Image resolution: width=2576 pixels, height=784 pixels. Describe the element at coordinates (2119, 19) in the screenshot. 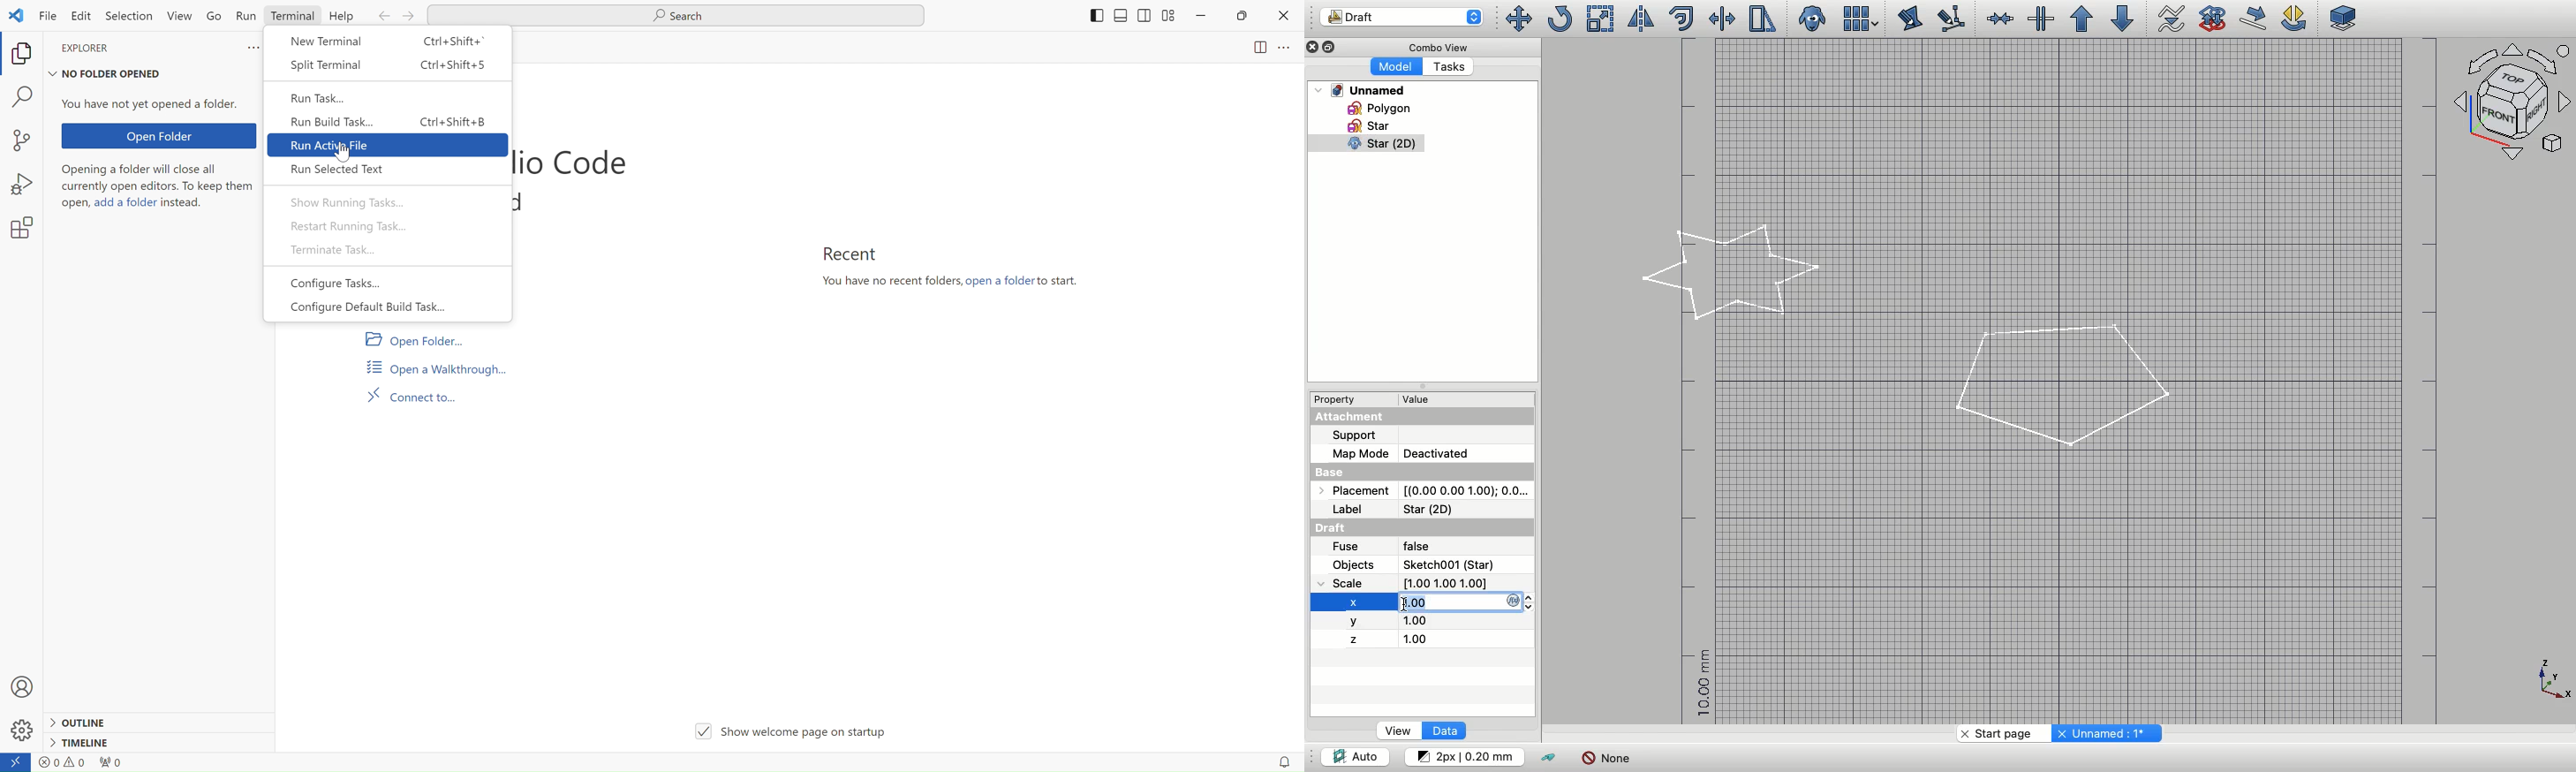

I see `Downgrade` at that location.